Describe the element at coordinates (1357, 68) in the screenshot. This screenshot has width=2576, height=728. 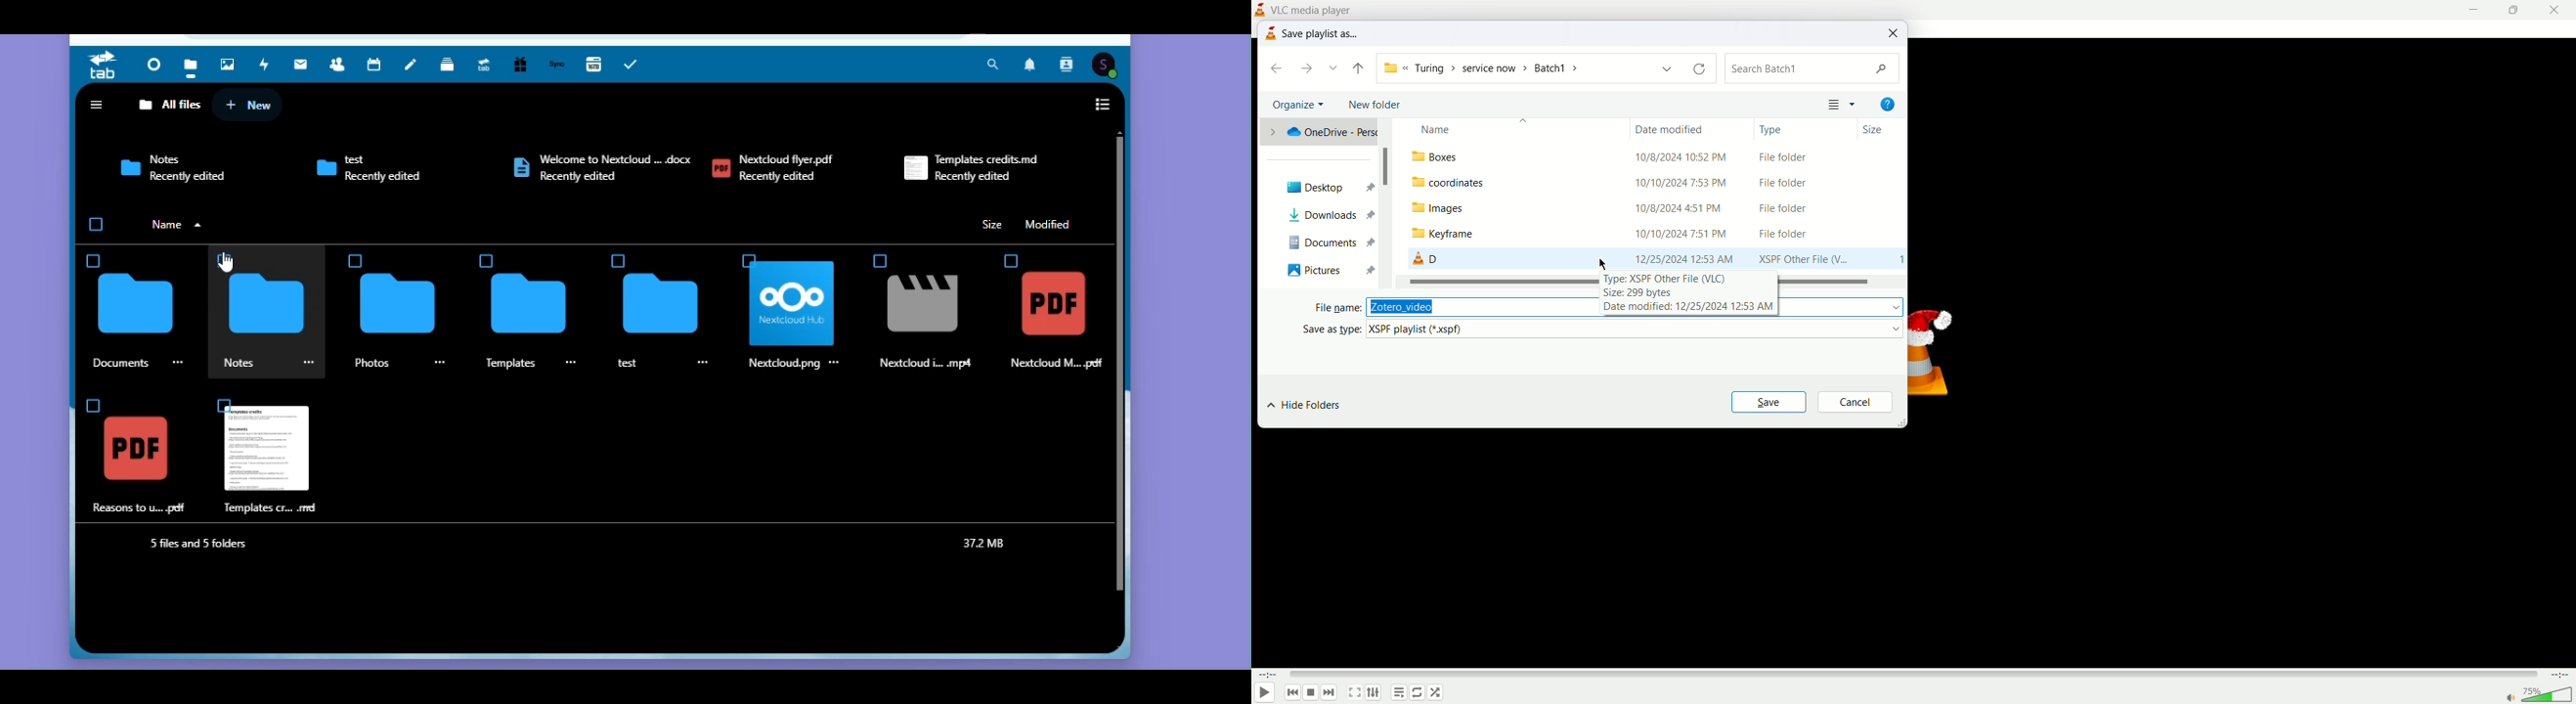
I see `Backward` at that location.